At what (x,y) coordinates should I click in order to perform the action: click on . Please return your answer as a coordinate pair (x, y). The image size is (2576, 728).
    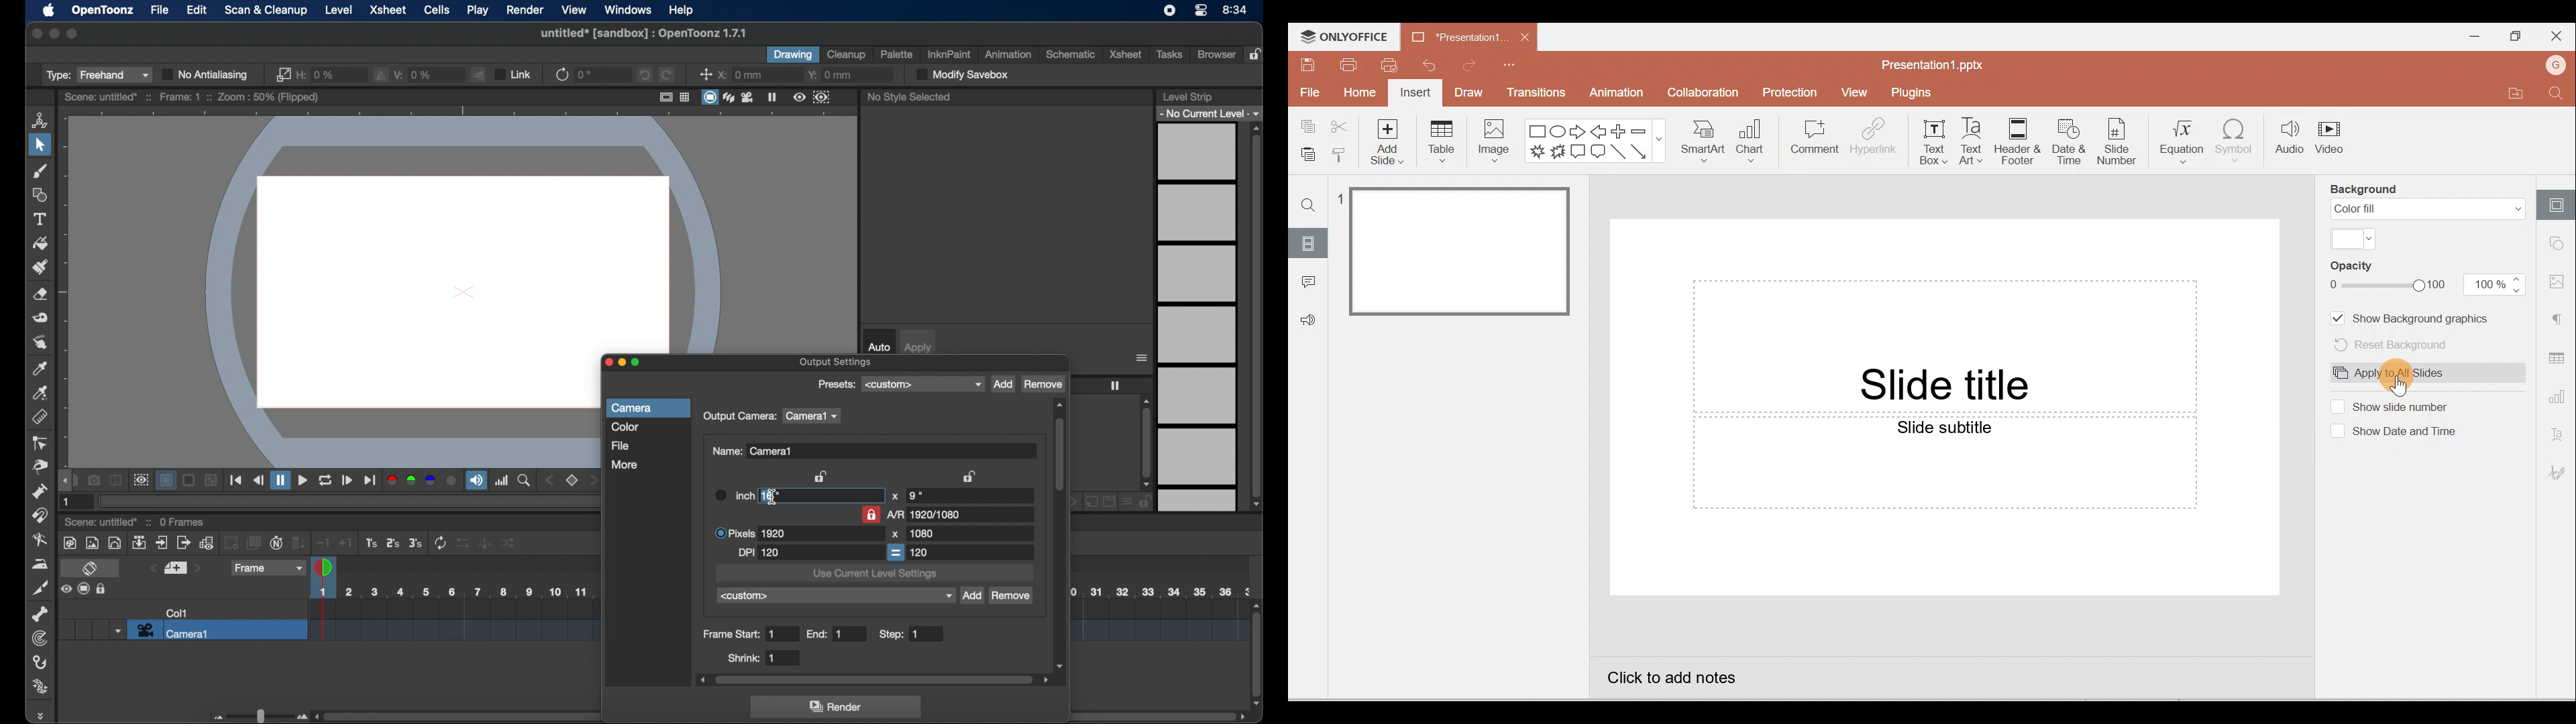
    Looking at the image, I should click on (836, 384).